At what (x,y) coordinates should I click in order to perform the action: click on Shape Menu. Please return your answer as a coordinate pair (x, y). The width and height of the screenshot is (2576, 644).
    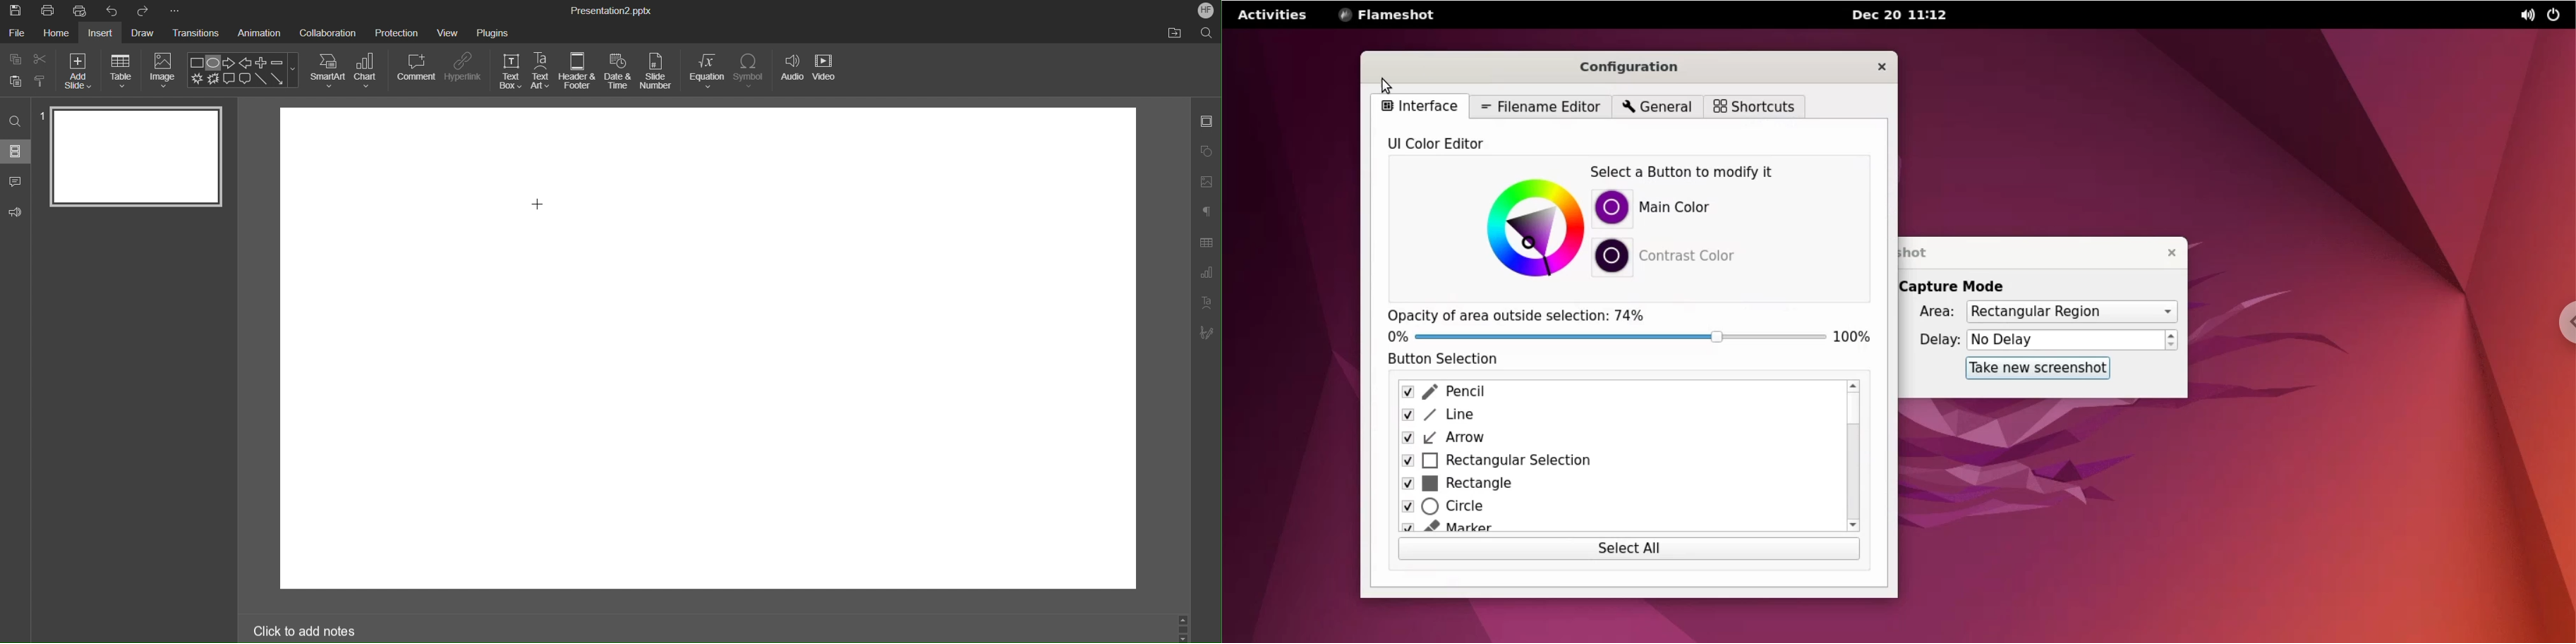
    Looking at the image, I should click on (243, 71).